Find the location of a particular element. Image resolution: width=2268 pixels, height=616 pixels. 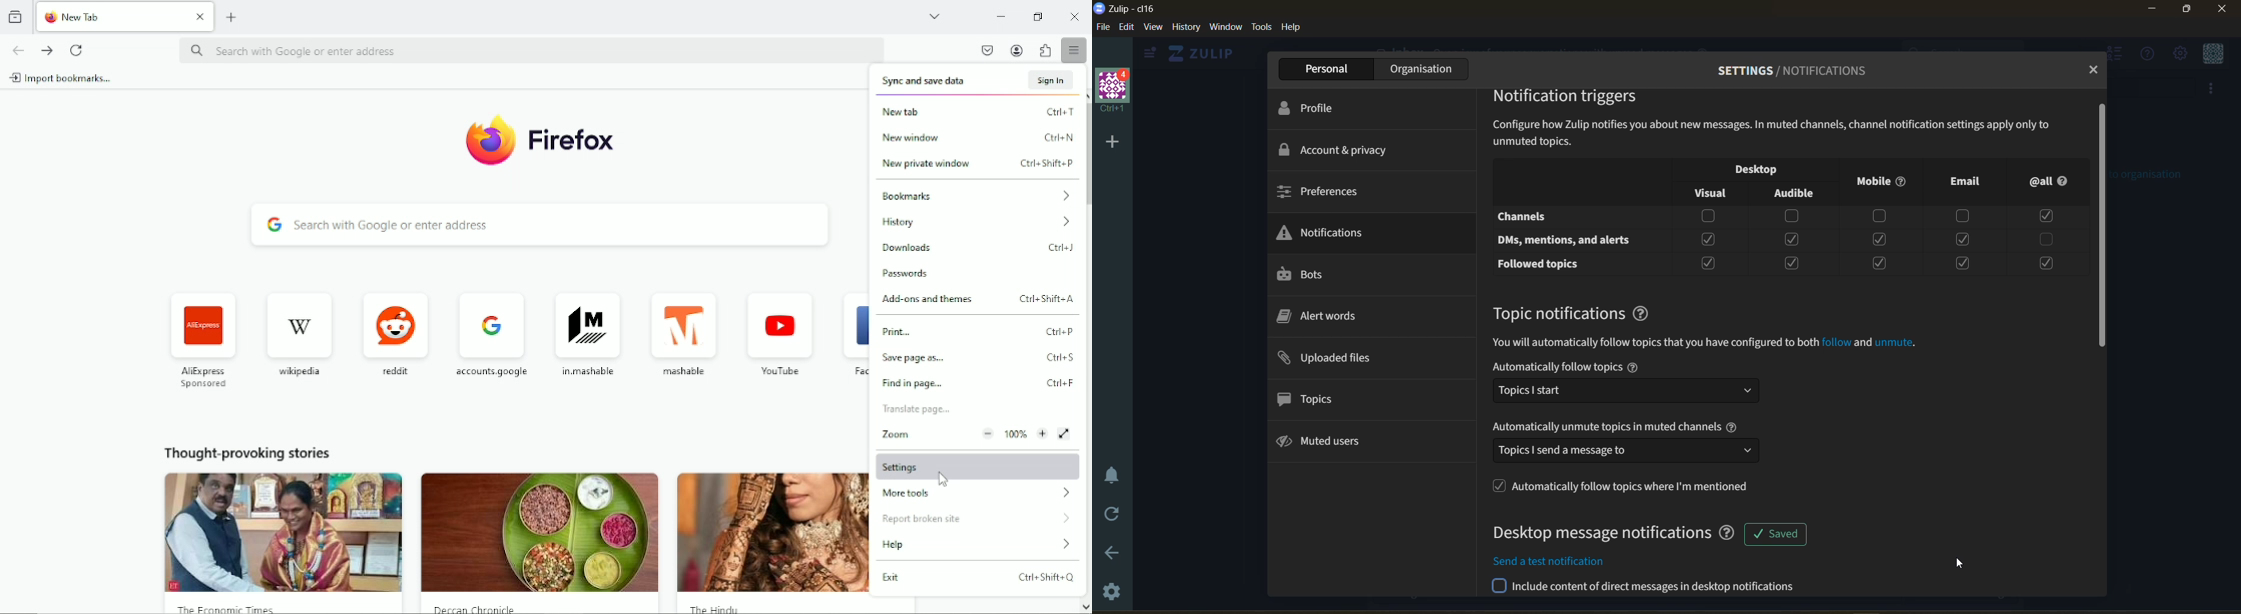

app name and organisation name is located at coordinates (1136, 8).